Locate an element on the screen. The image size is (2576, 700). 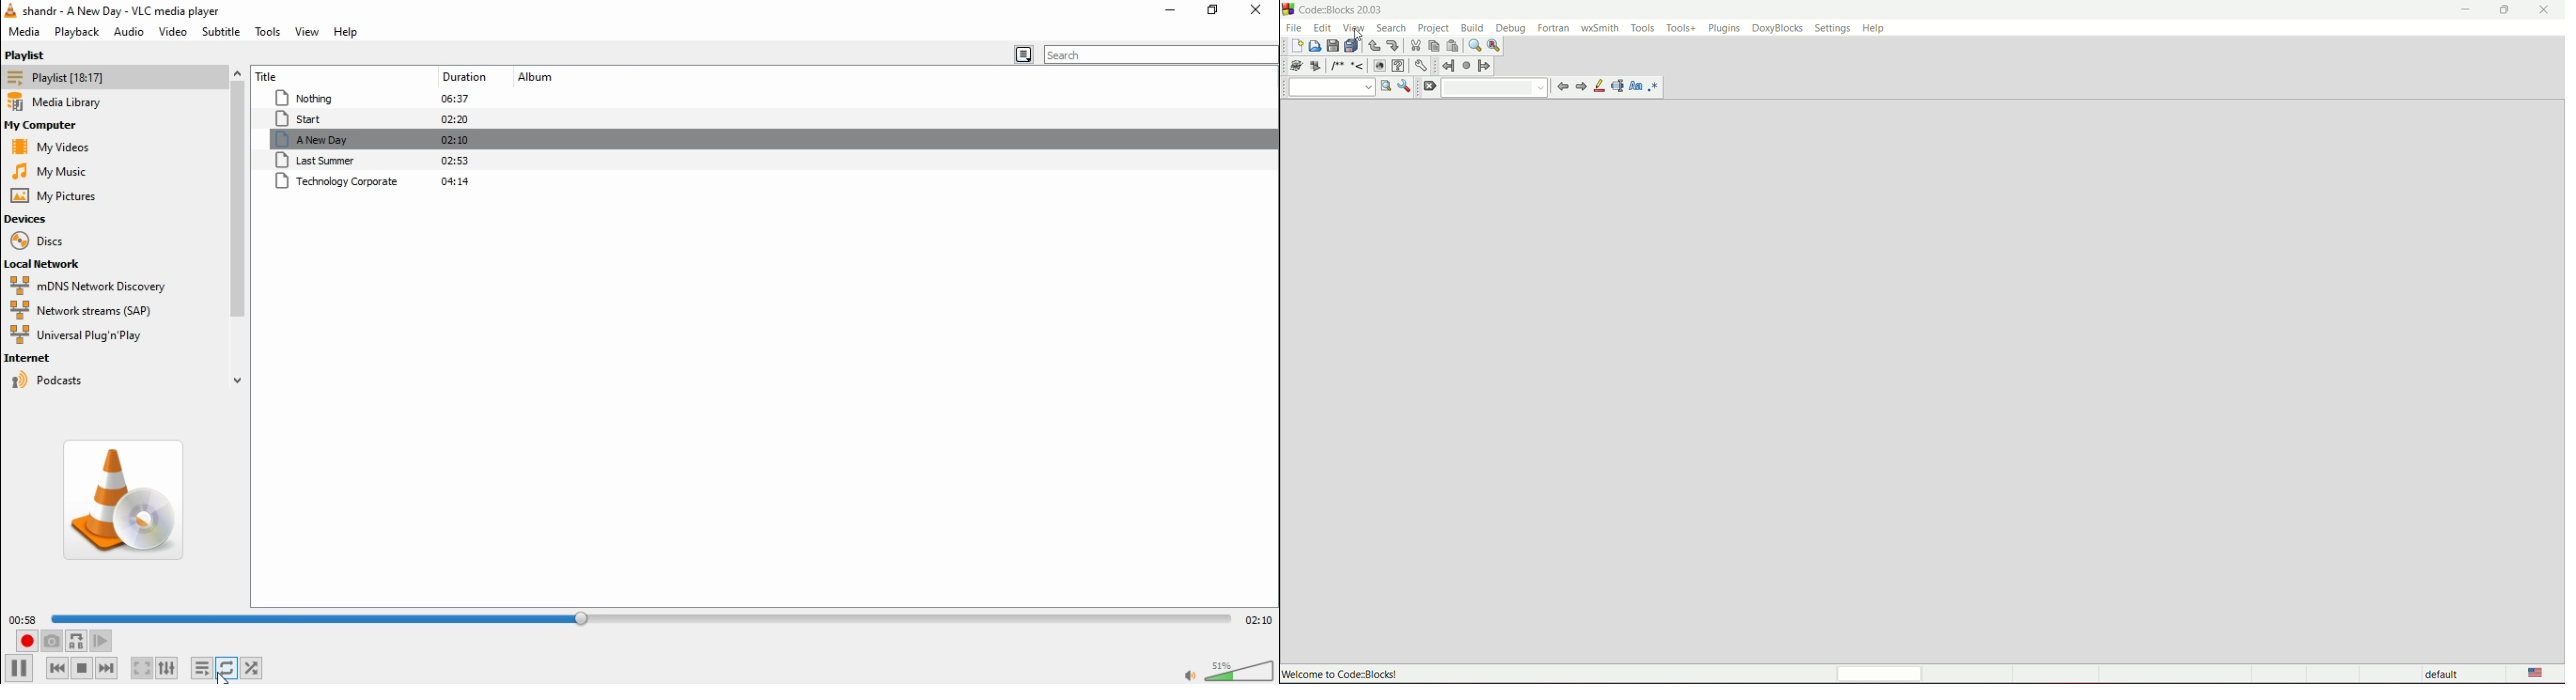
minimize is located at coordinates (1172, 9).